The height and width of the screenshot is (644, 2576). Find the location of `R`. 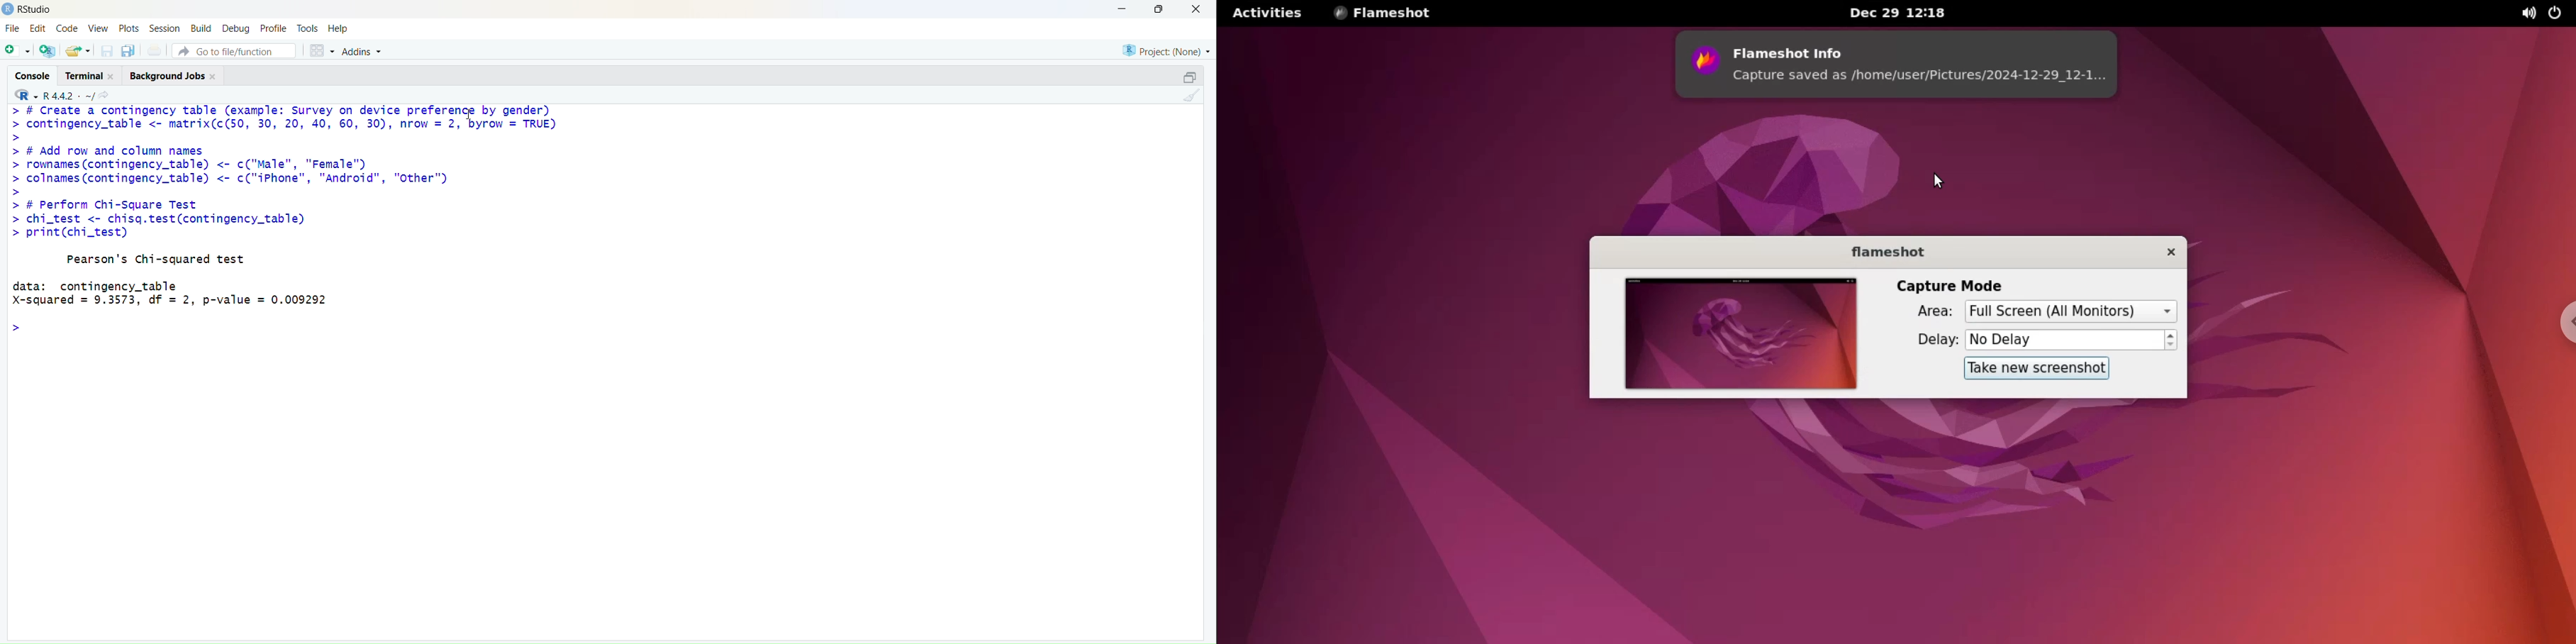

R is located at coordinates (26, 94).